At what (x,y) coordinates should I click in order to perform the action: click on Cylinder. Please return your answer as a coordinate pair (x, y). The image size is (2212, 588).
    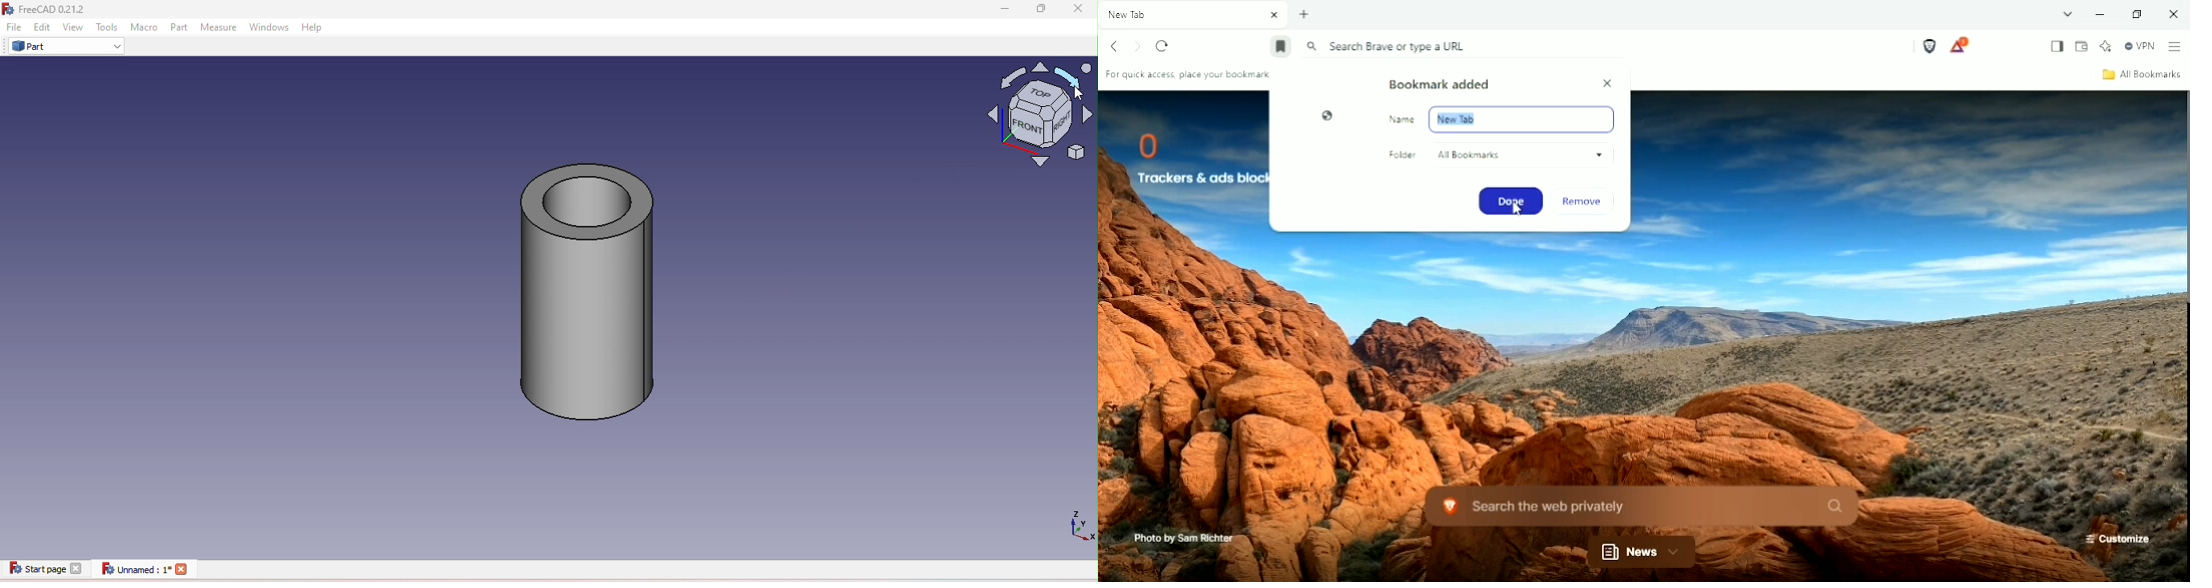
    Looking at the image, I should click on (576, 293).